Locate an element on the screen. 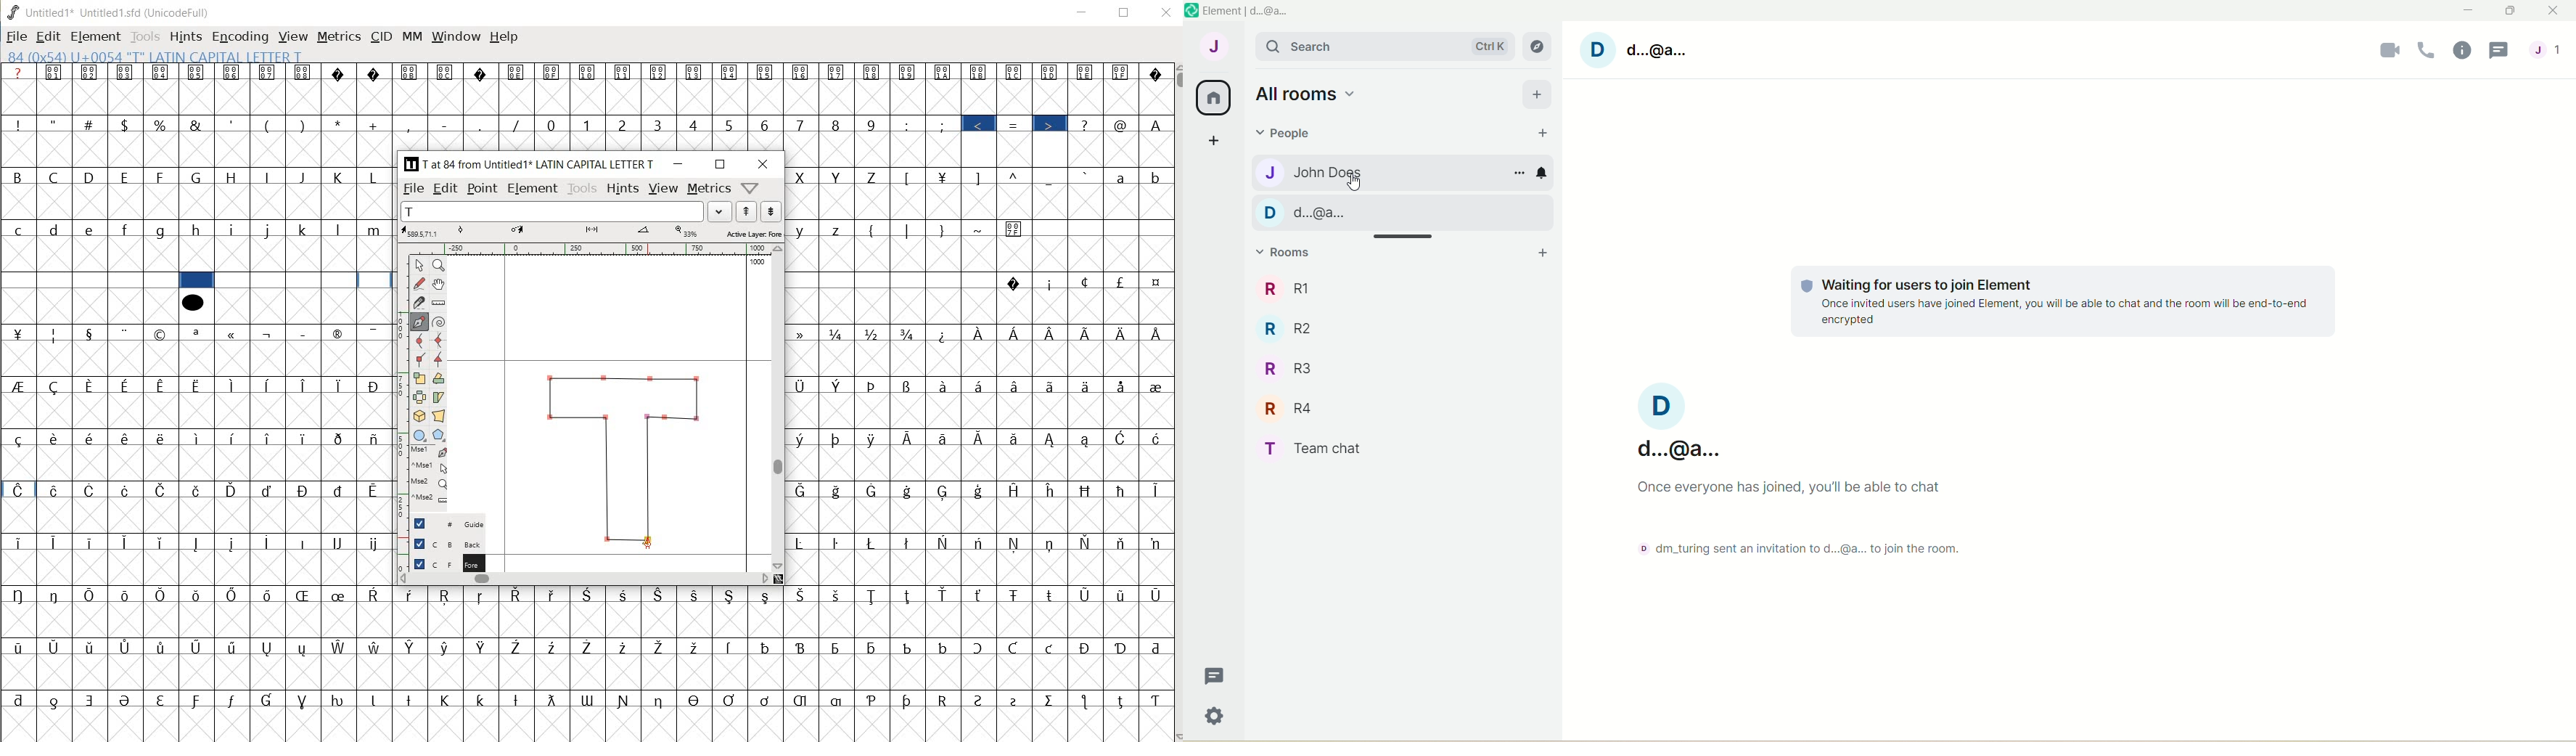 The image size is (2576, 756). Symbol is located at coordinates (198, 702).